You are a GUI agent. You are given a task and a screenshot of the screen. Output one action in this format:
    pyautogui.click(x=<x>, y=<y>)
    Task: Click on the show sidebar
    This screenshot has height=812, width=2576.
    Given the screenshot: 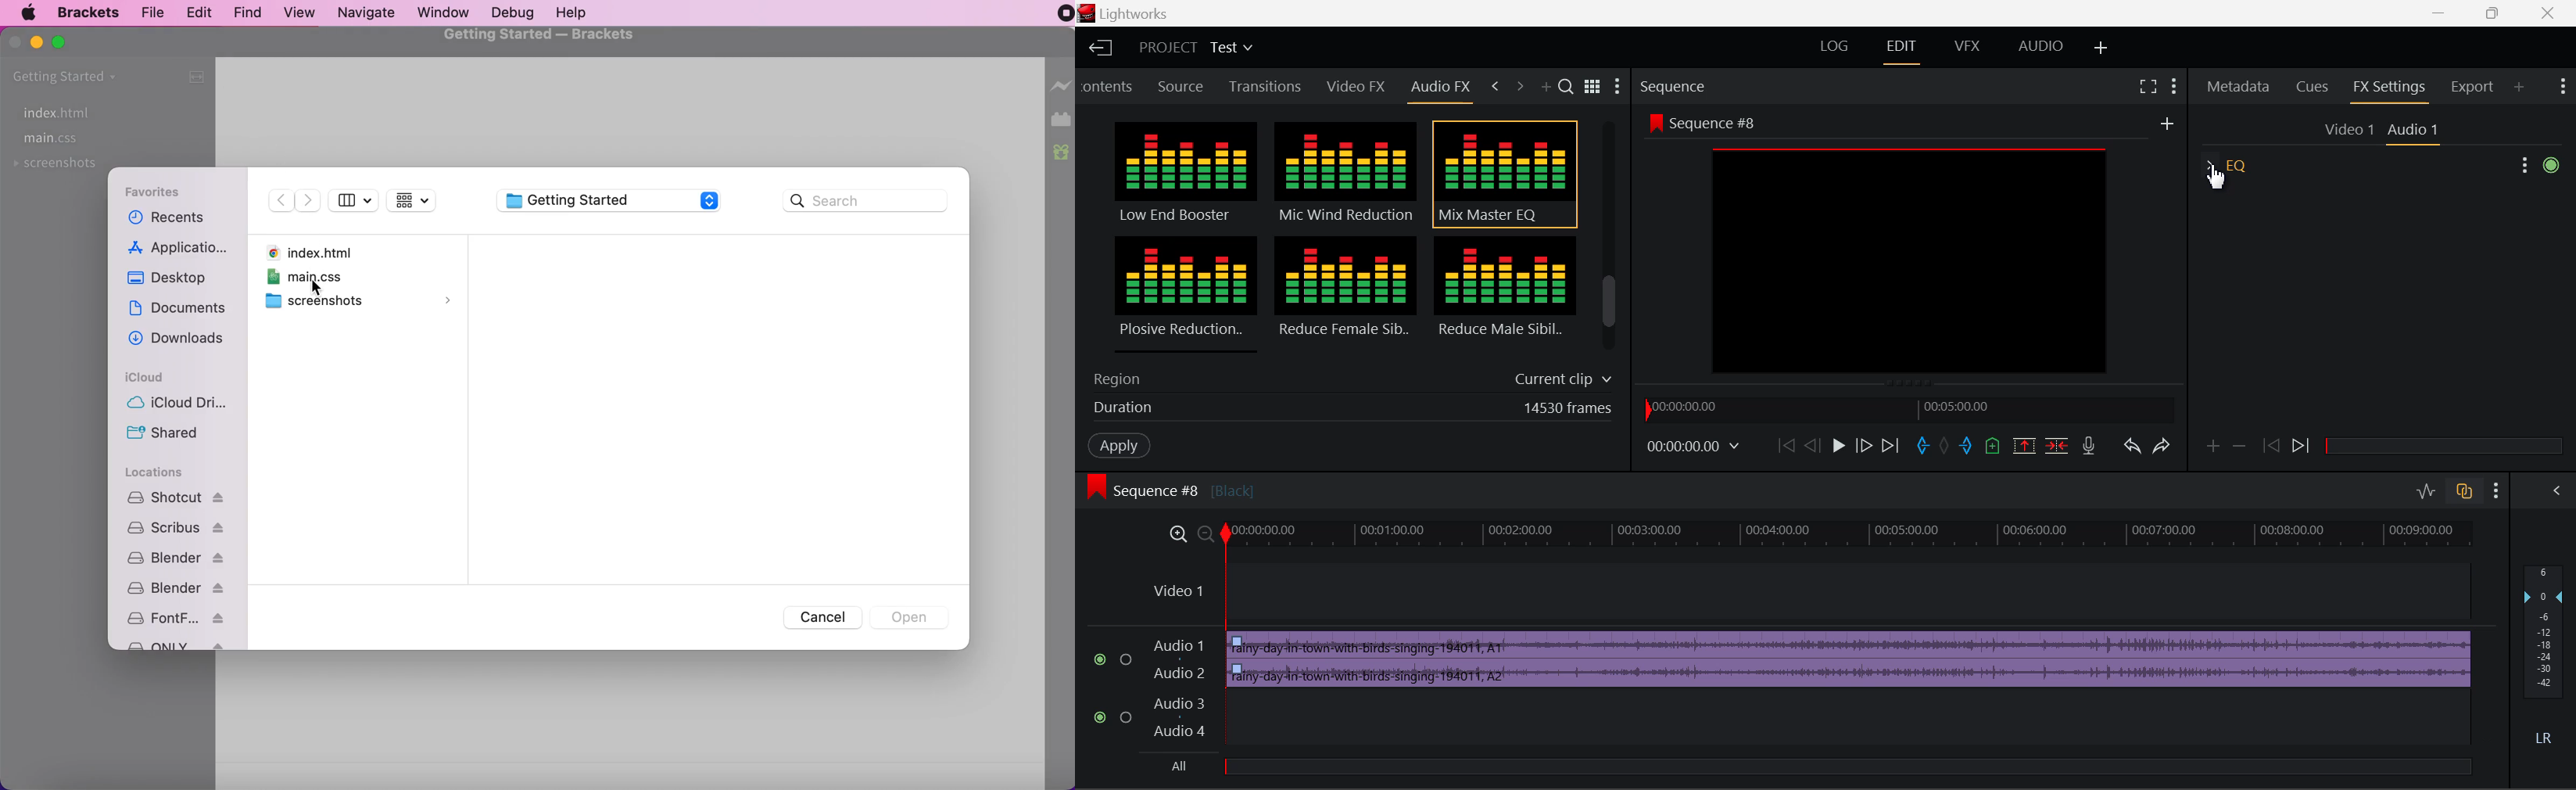 What is the action you would take?
    pyautogui.click(x=354, y=202)
    